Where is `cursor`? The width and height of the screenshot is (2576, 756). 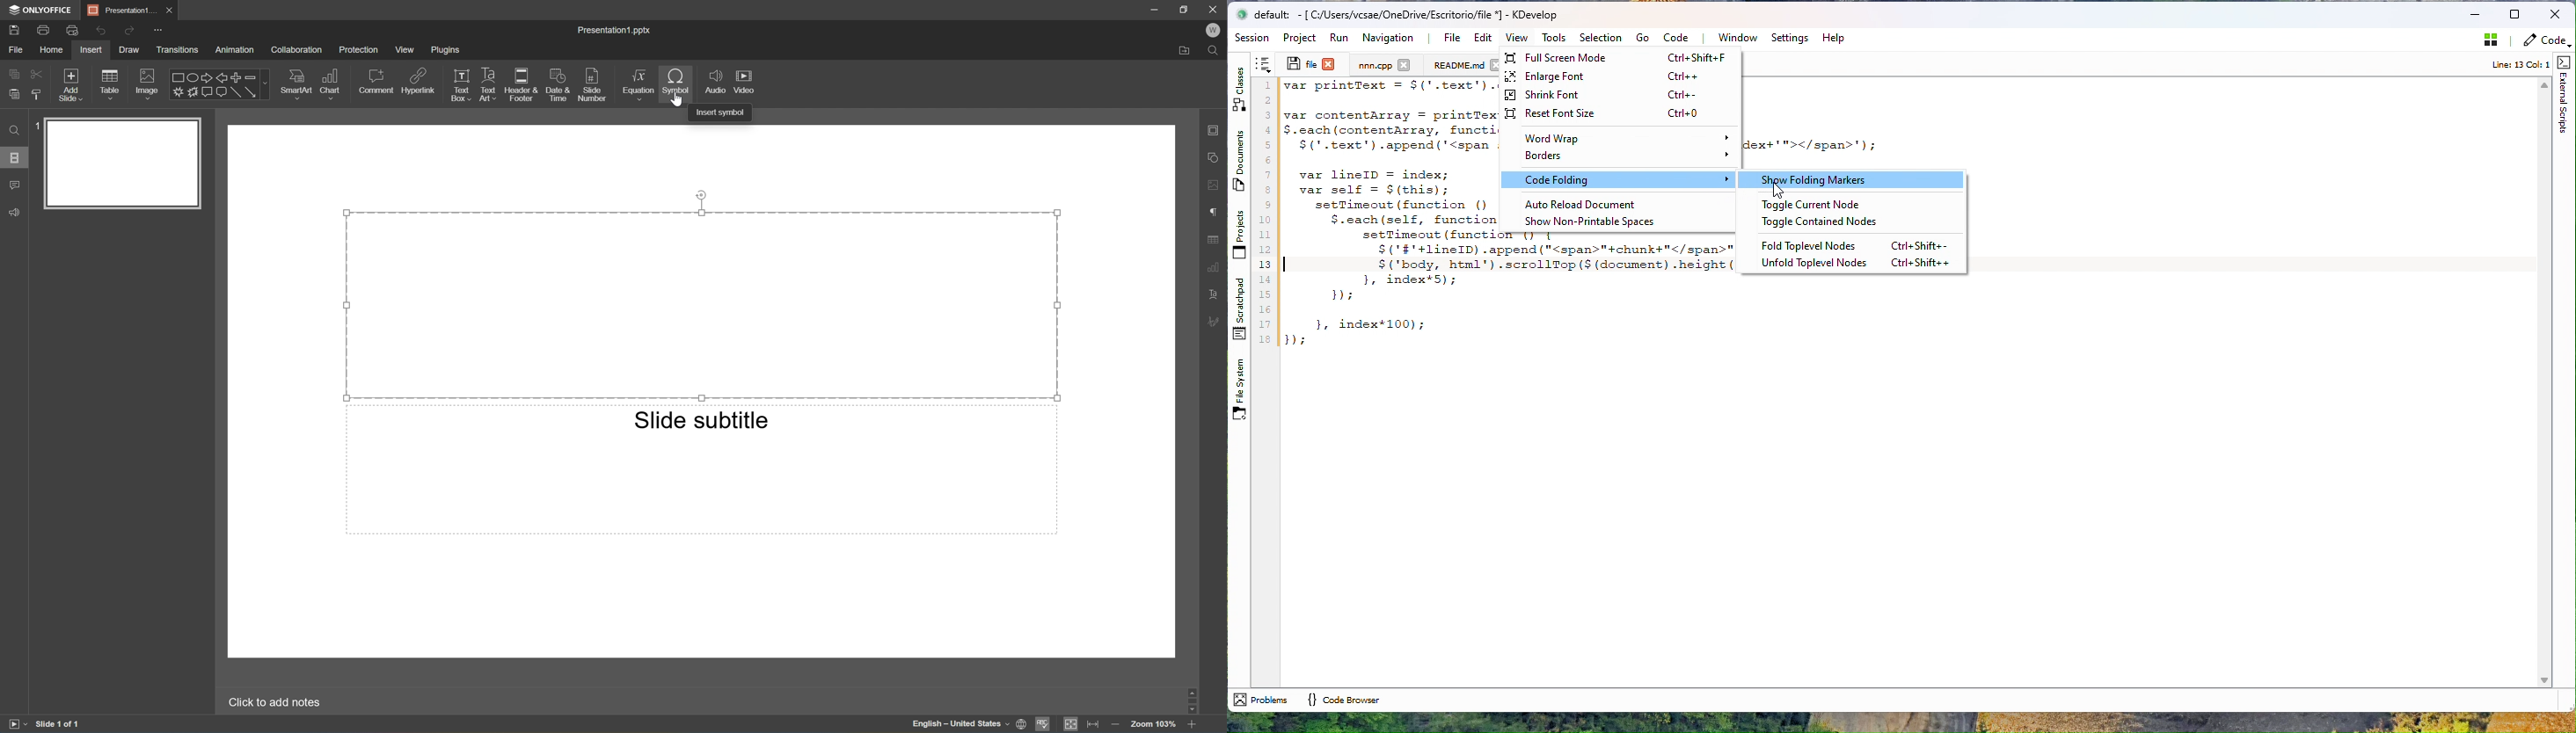 cursor is located at coordinates (1779, 190).